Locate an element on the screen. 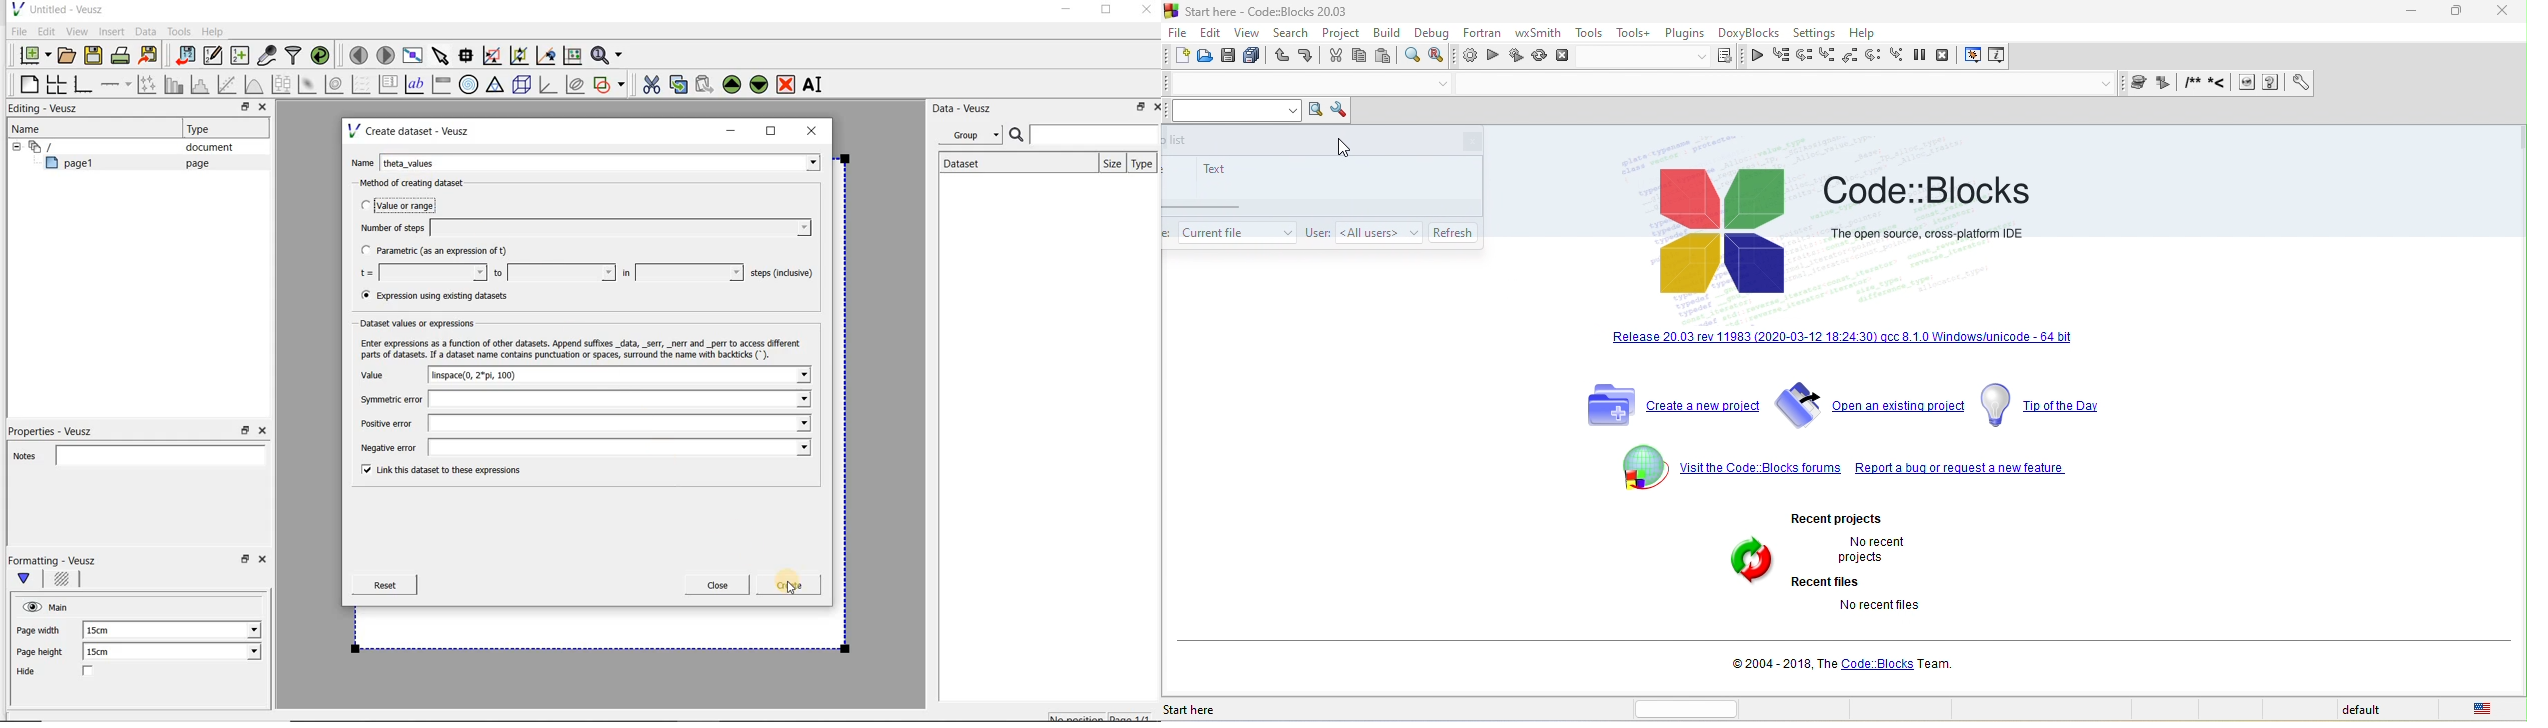 The image size is (2548, 728). run html is located at coordinates (2247, 84).